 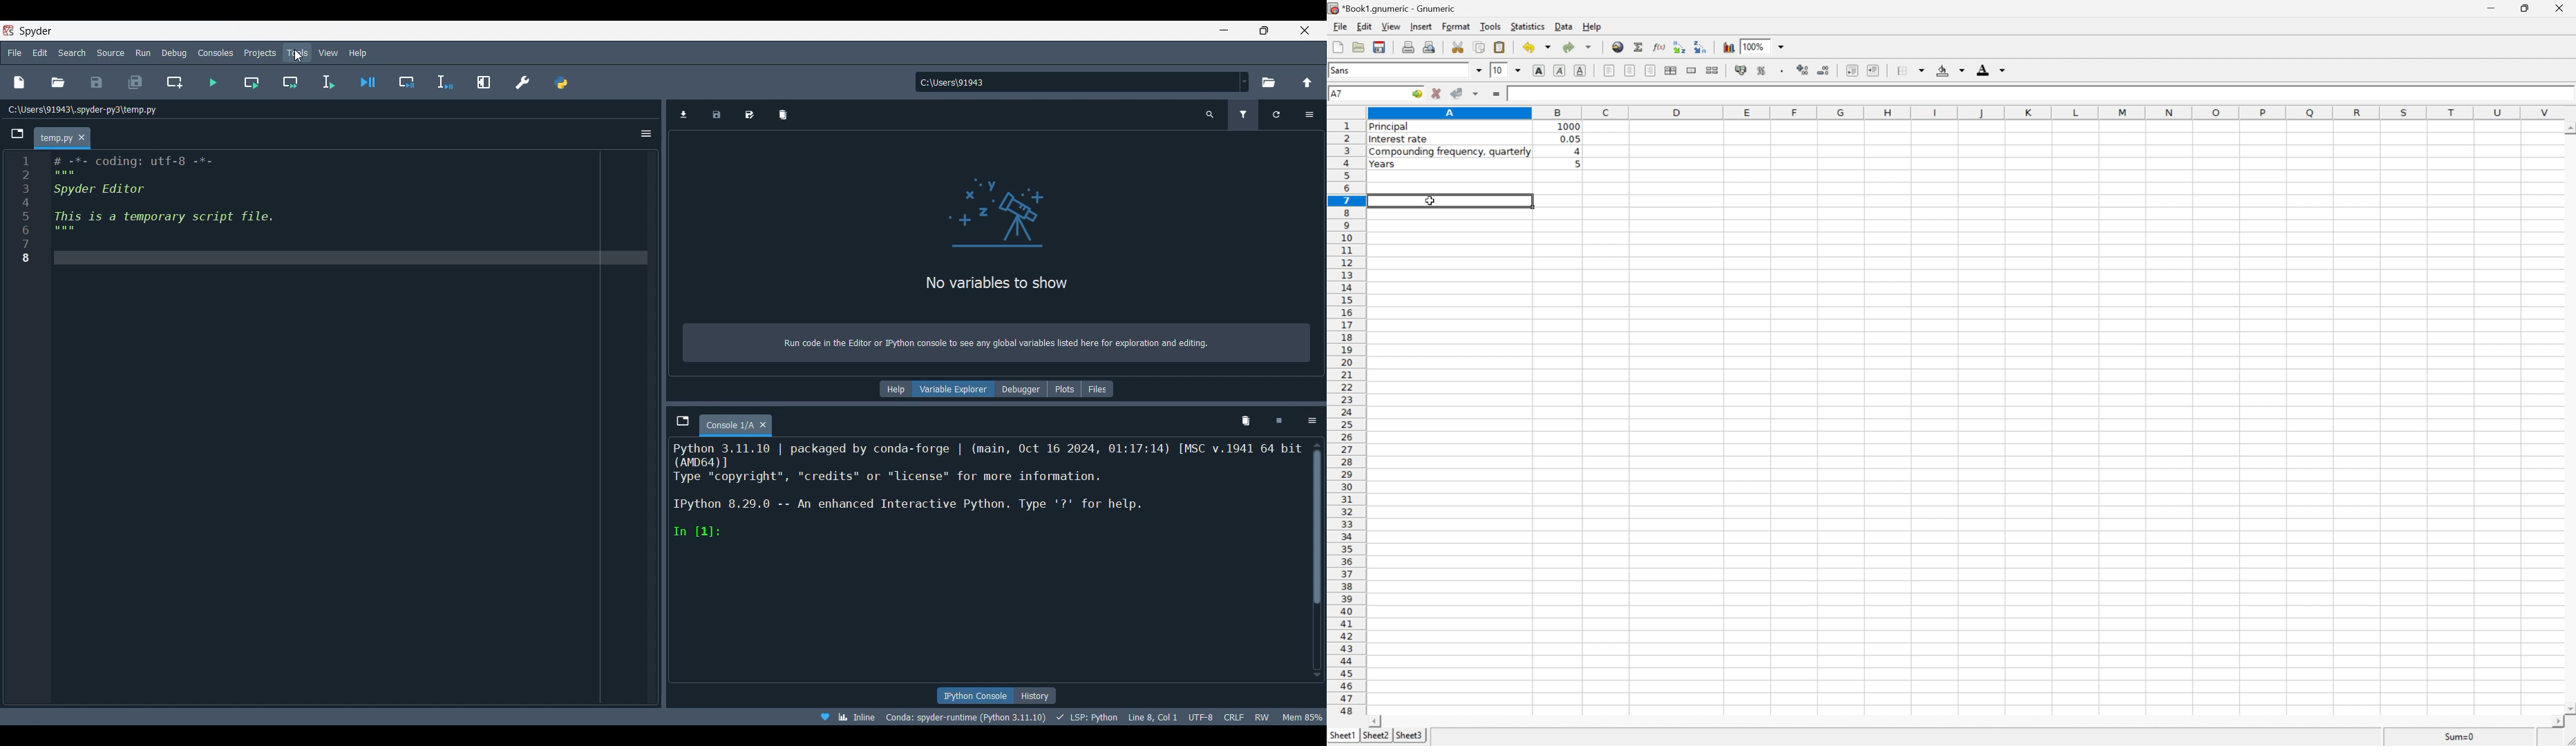 I want to click on Preferences, so click(x=522, y=82).